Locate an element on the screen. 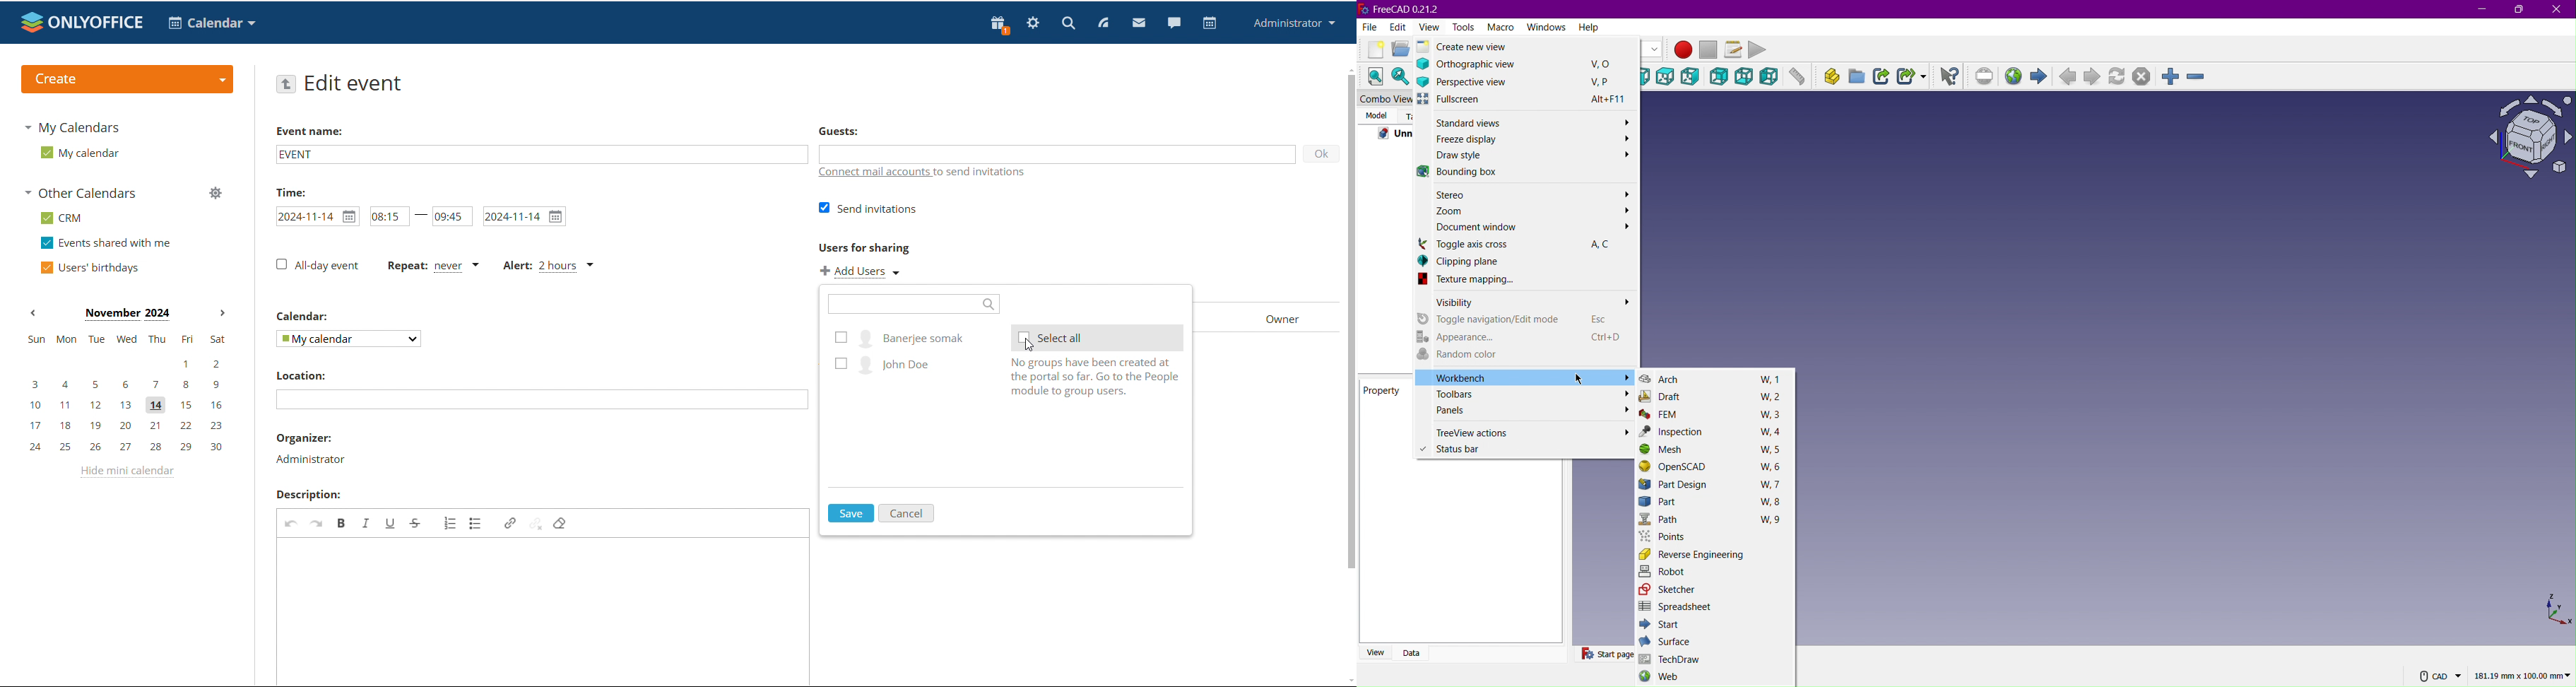  Cursor is located at coordinates (1584, 381).